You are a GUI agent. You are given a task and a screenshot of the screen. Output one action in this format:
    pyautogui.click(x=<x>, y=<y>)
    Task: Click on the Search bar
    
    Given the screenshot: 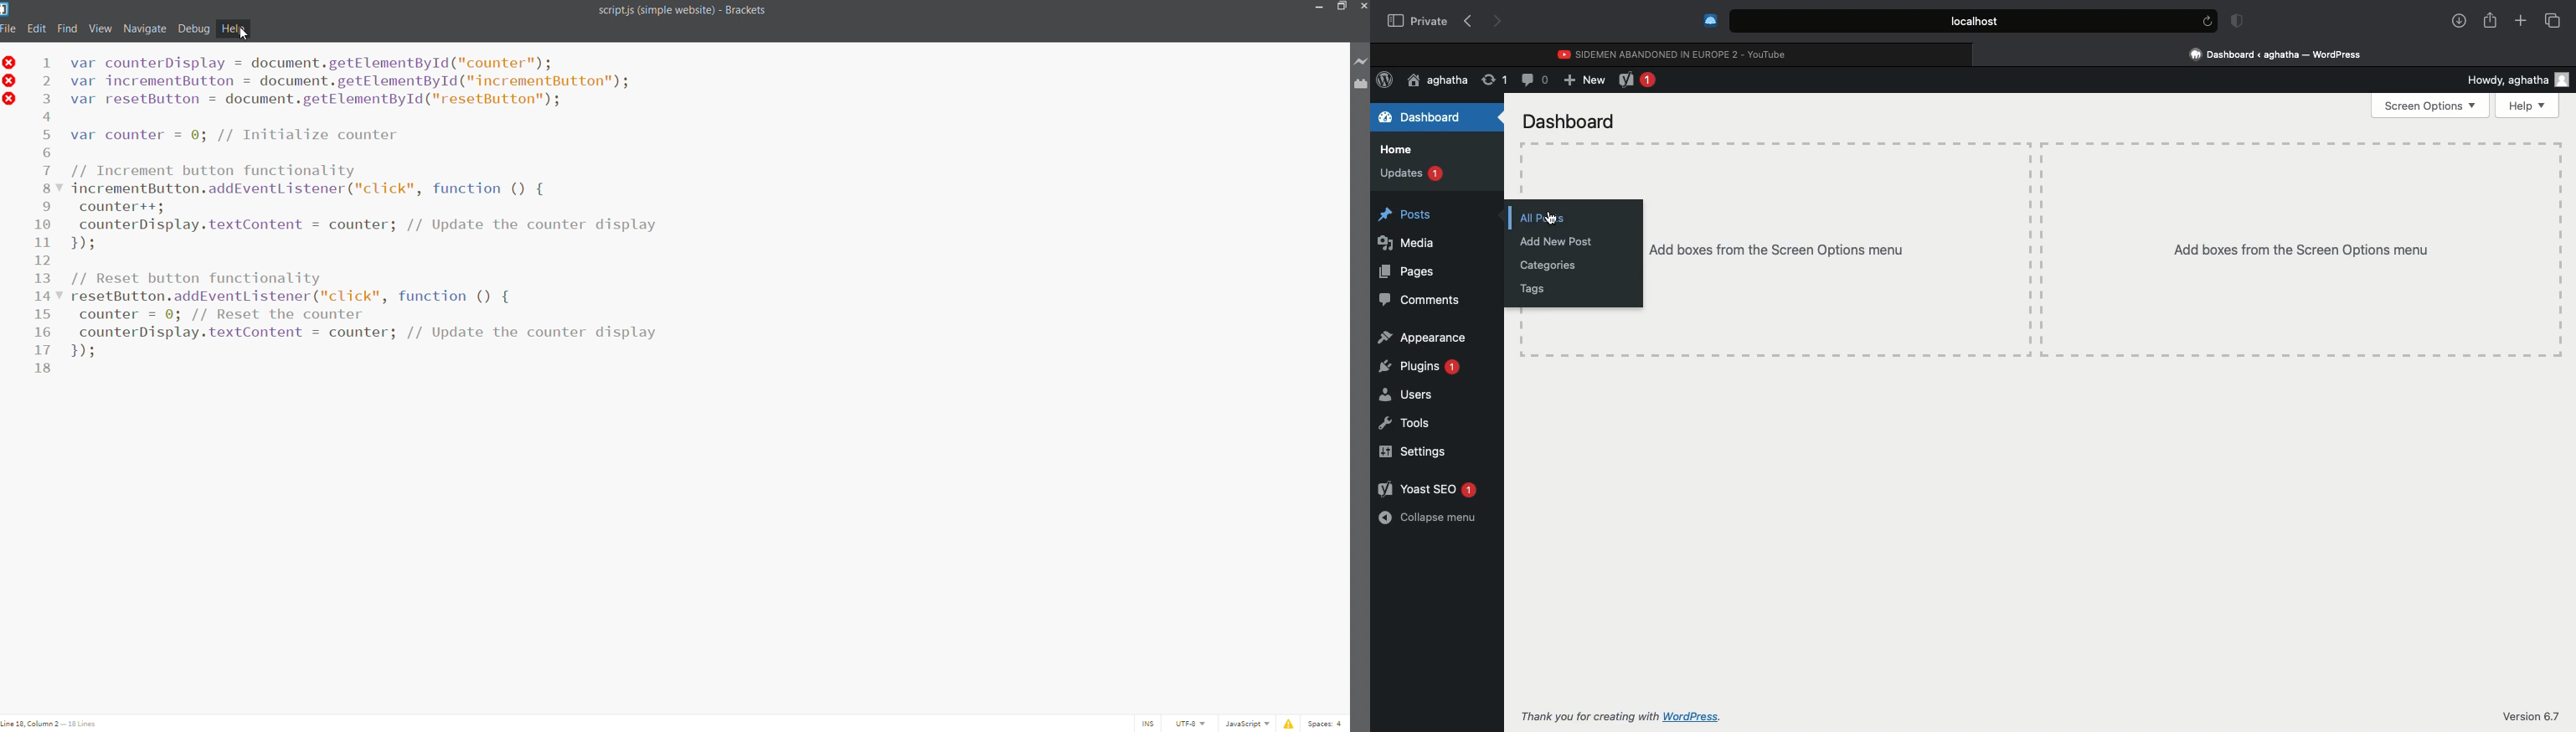 What is the action you would take?
    pyautogui.click(x=1957, y=21)
    